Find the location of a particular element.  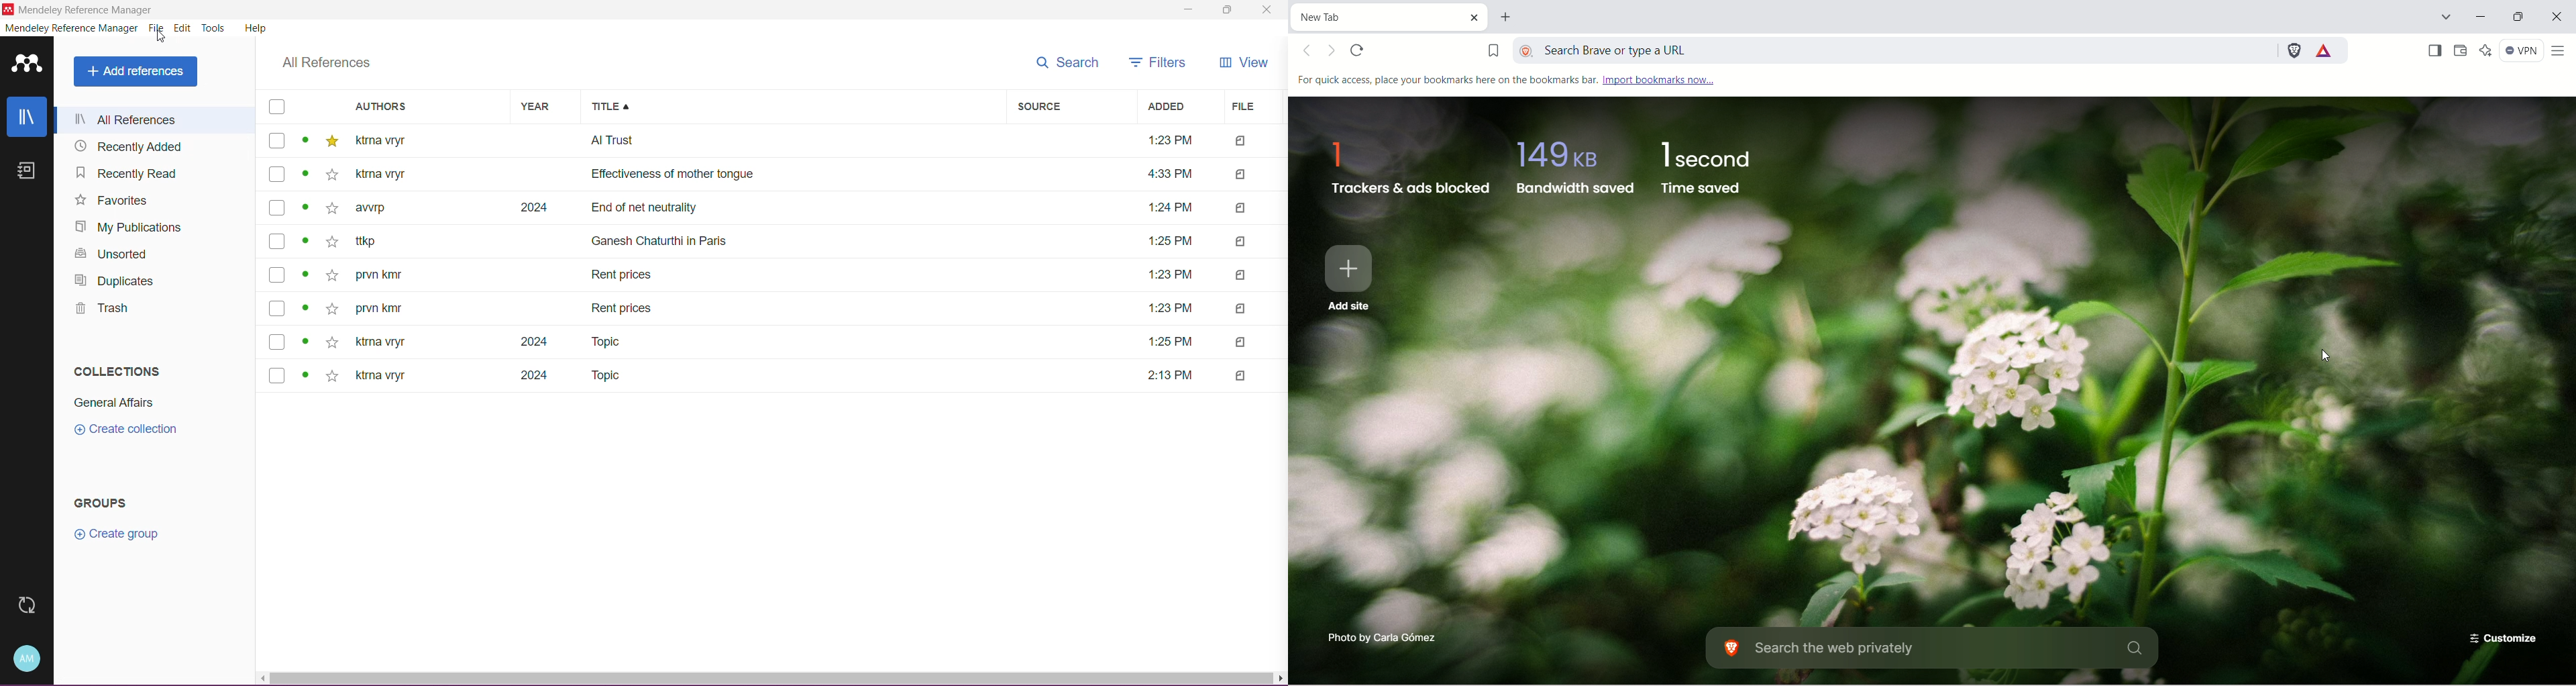

brave shield is located at coordinates (2295, 54).